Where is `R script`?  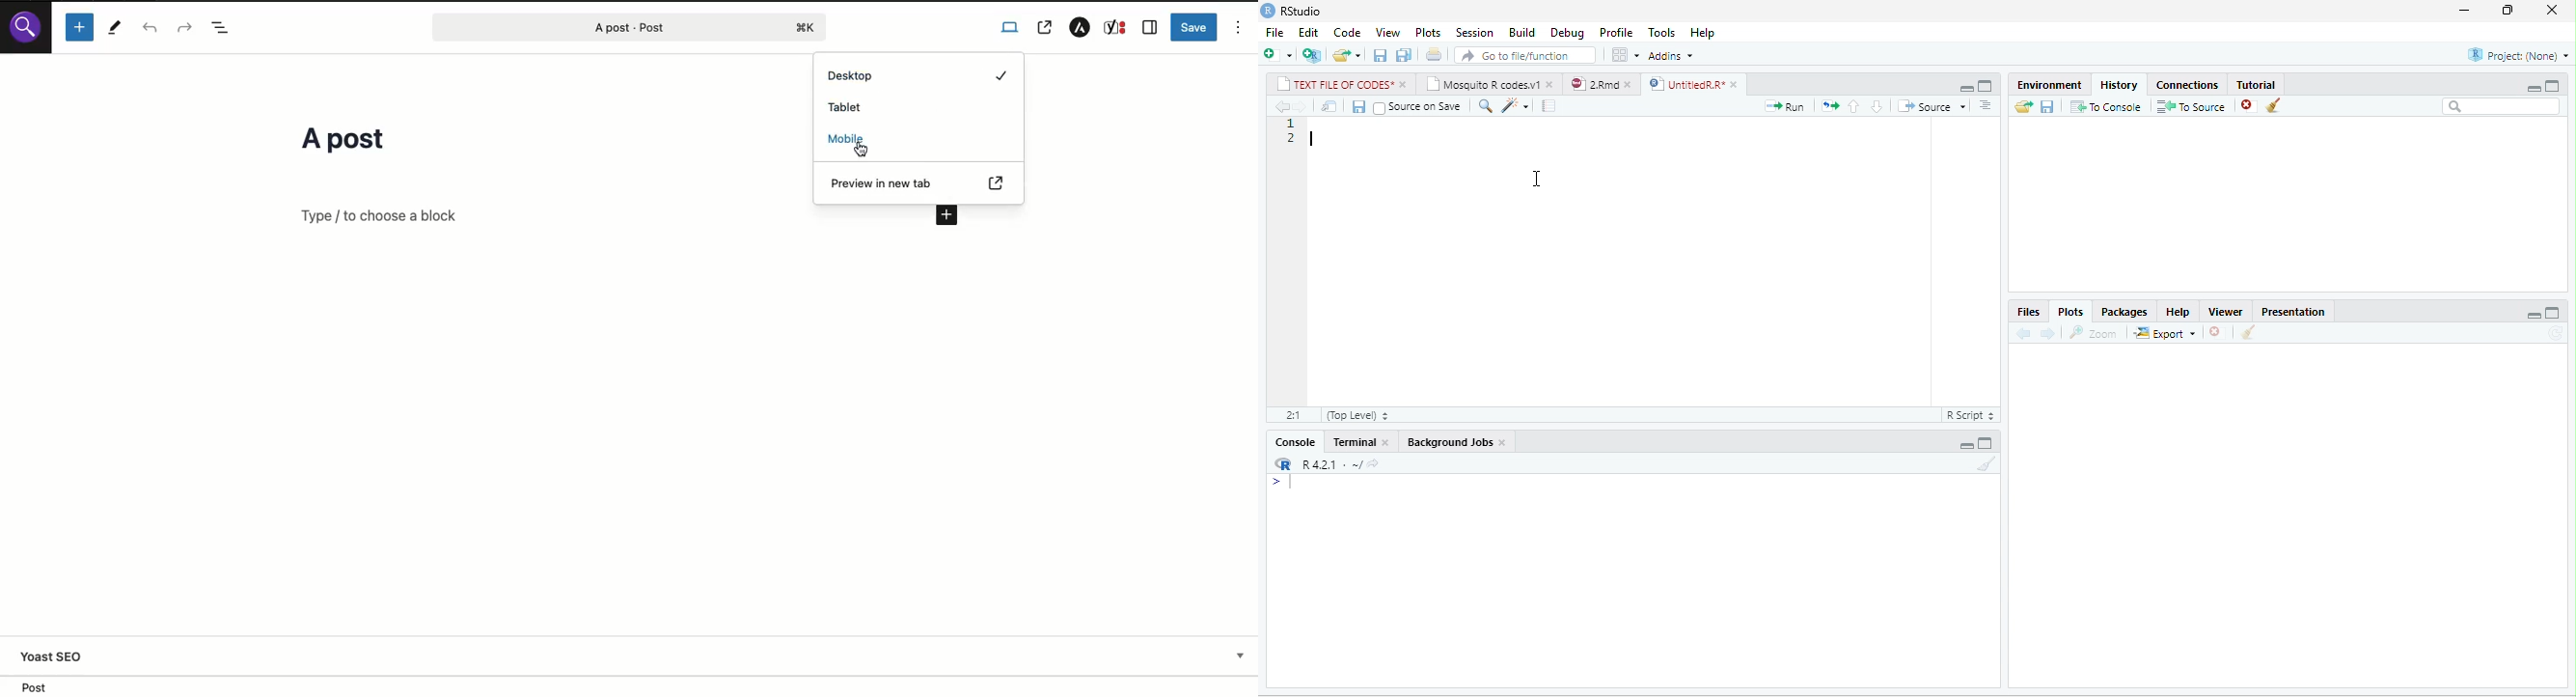
R script is located at coordinates (1970, 415).